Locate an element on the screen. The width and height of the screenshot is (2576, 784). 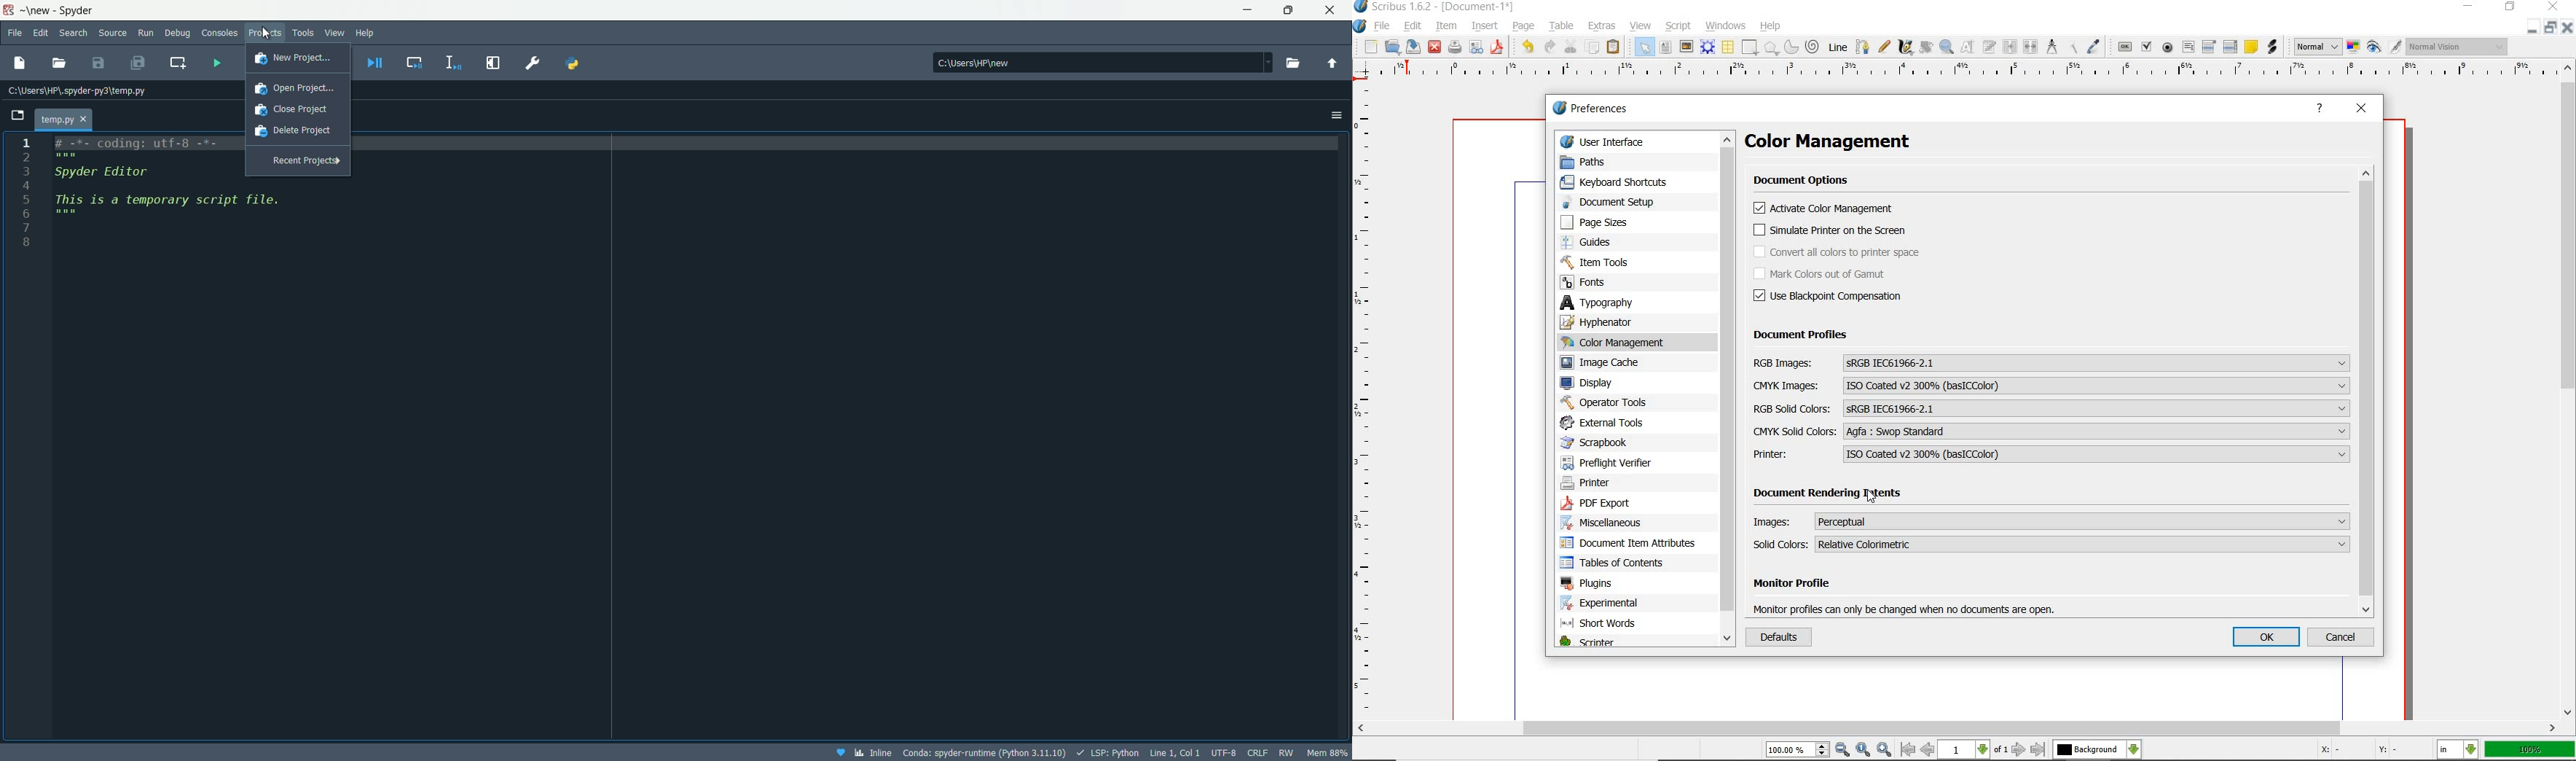
convert all colors to printer space is located at coordinates (1838, 252).